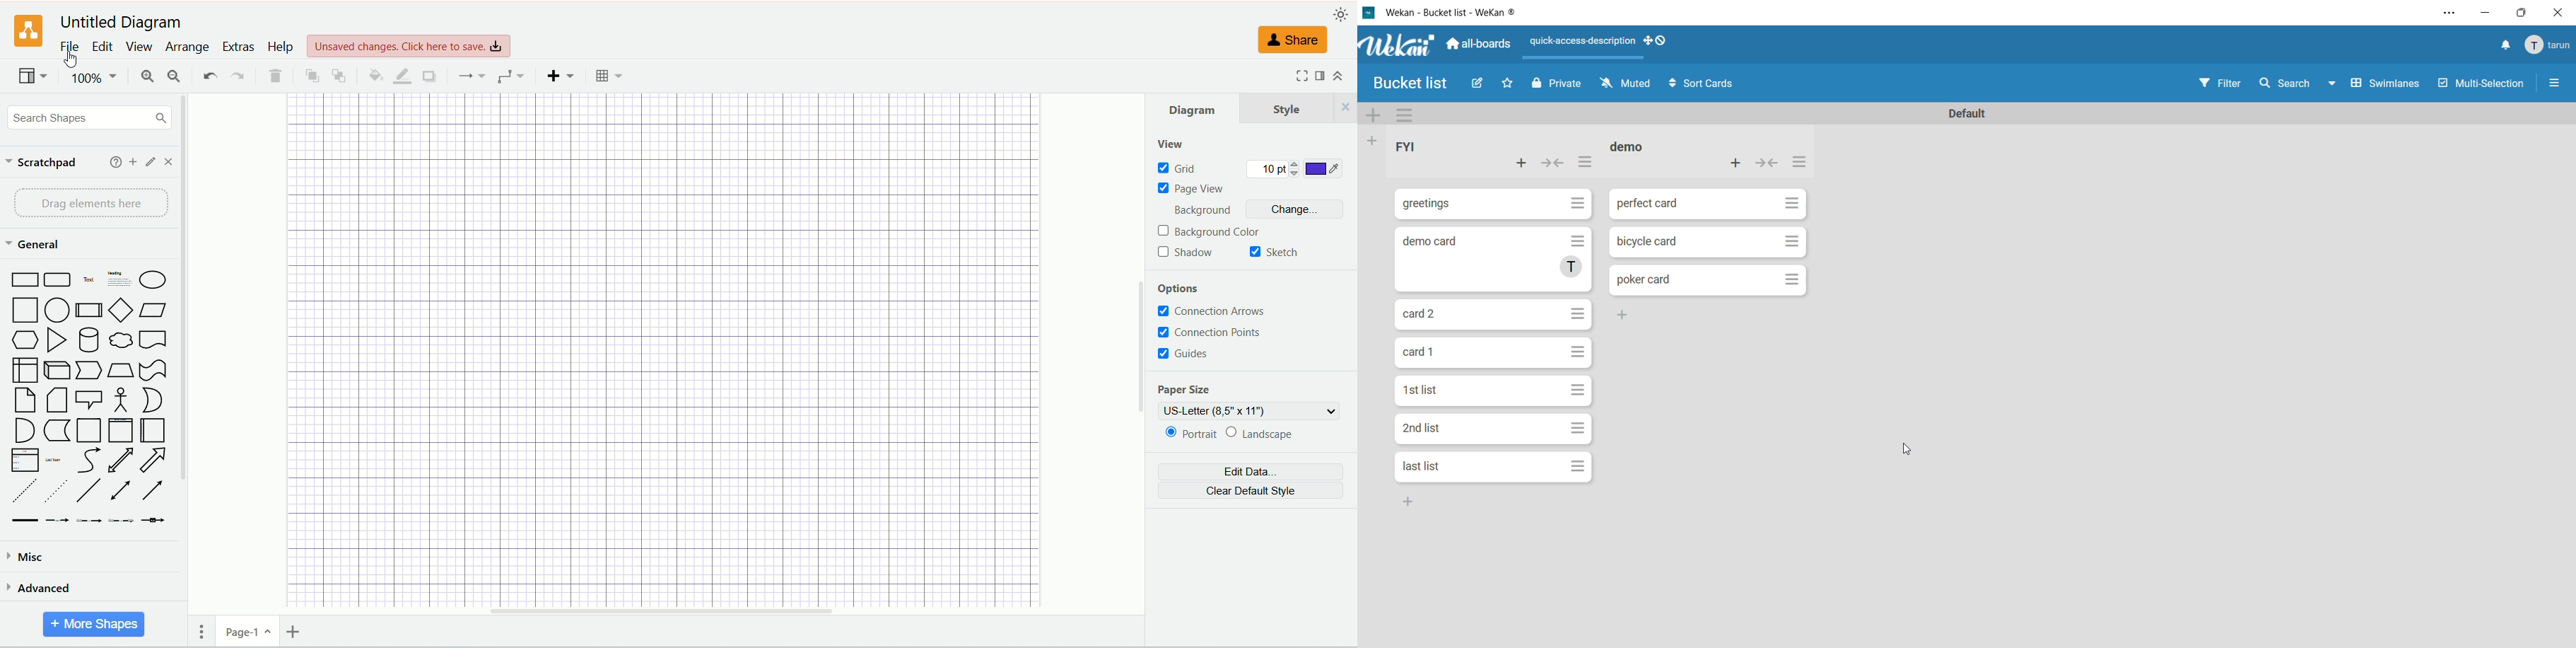 This screenshot has width=2576, height=672. I want to click on undo, so click(209, 76).